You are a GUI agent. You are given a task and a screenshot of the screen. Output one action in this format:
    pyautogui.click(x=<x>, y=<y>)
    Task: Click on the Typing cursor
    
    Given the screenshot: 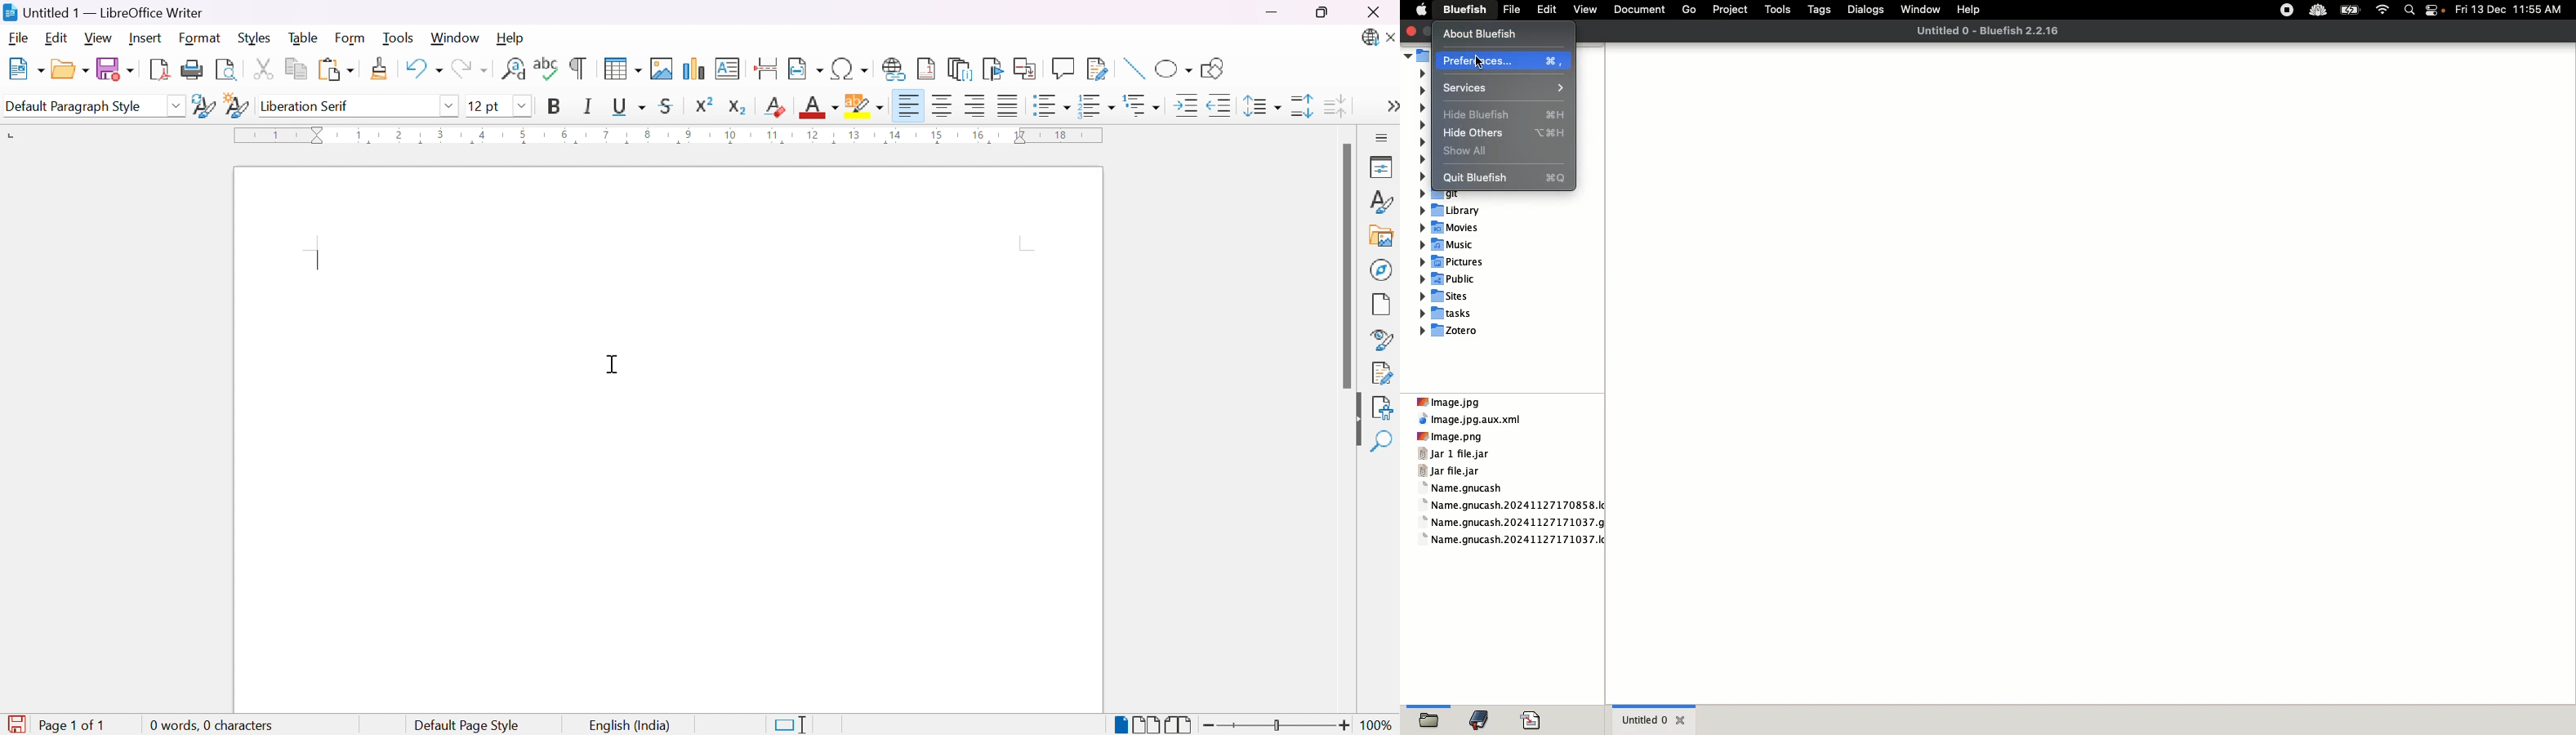 What is the action you would take?
    pyautogui.click(x=317, y=257)
    